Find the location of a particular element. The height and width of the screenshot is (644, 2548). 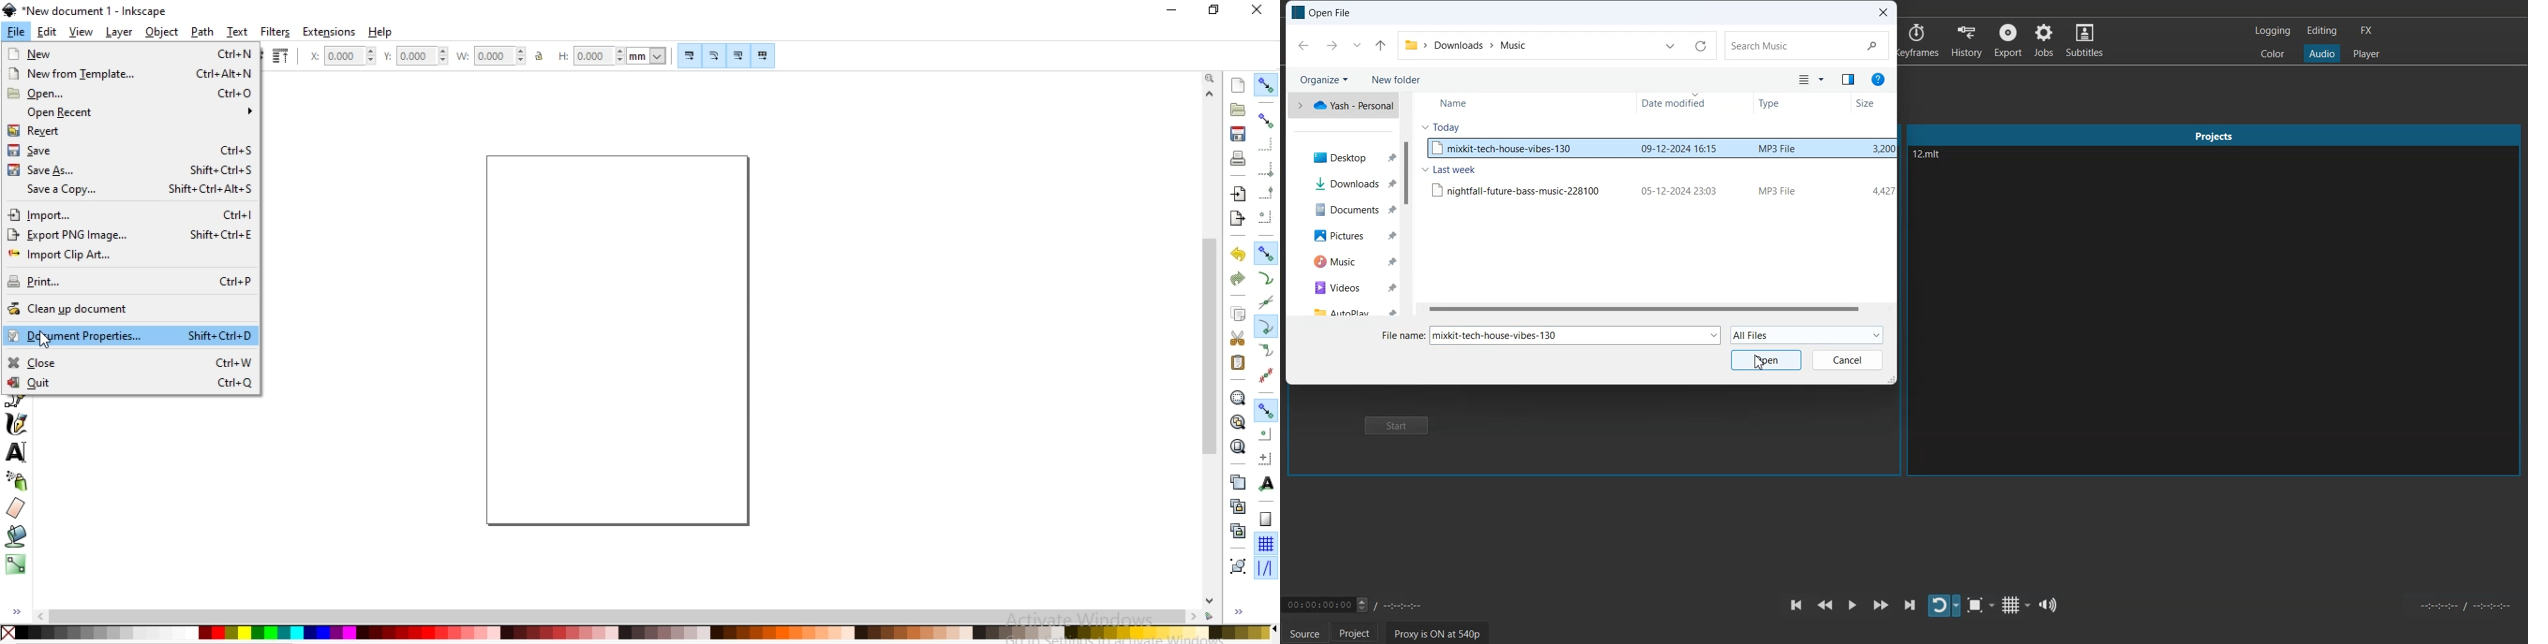

Skip To next point is located at coordinates (1911, 604).